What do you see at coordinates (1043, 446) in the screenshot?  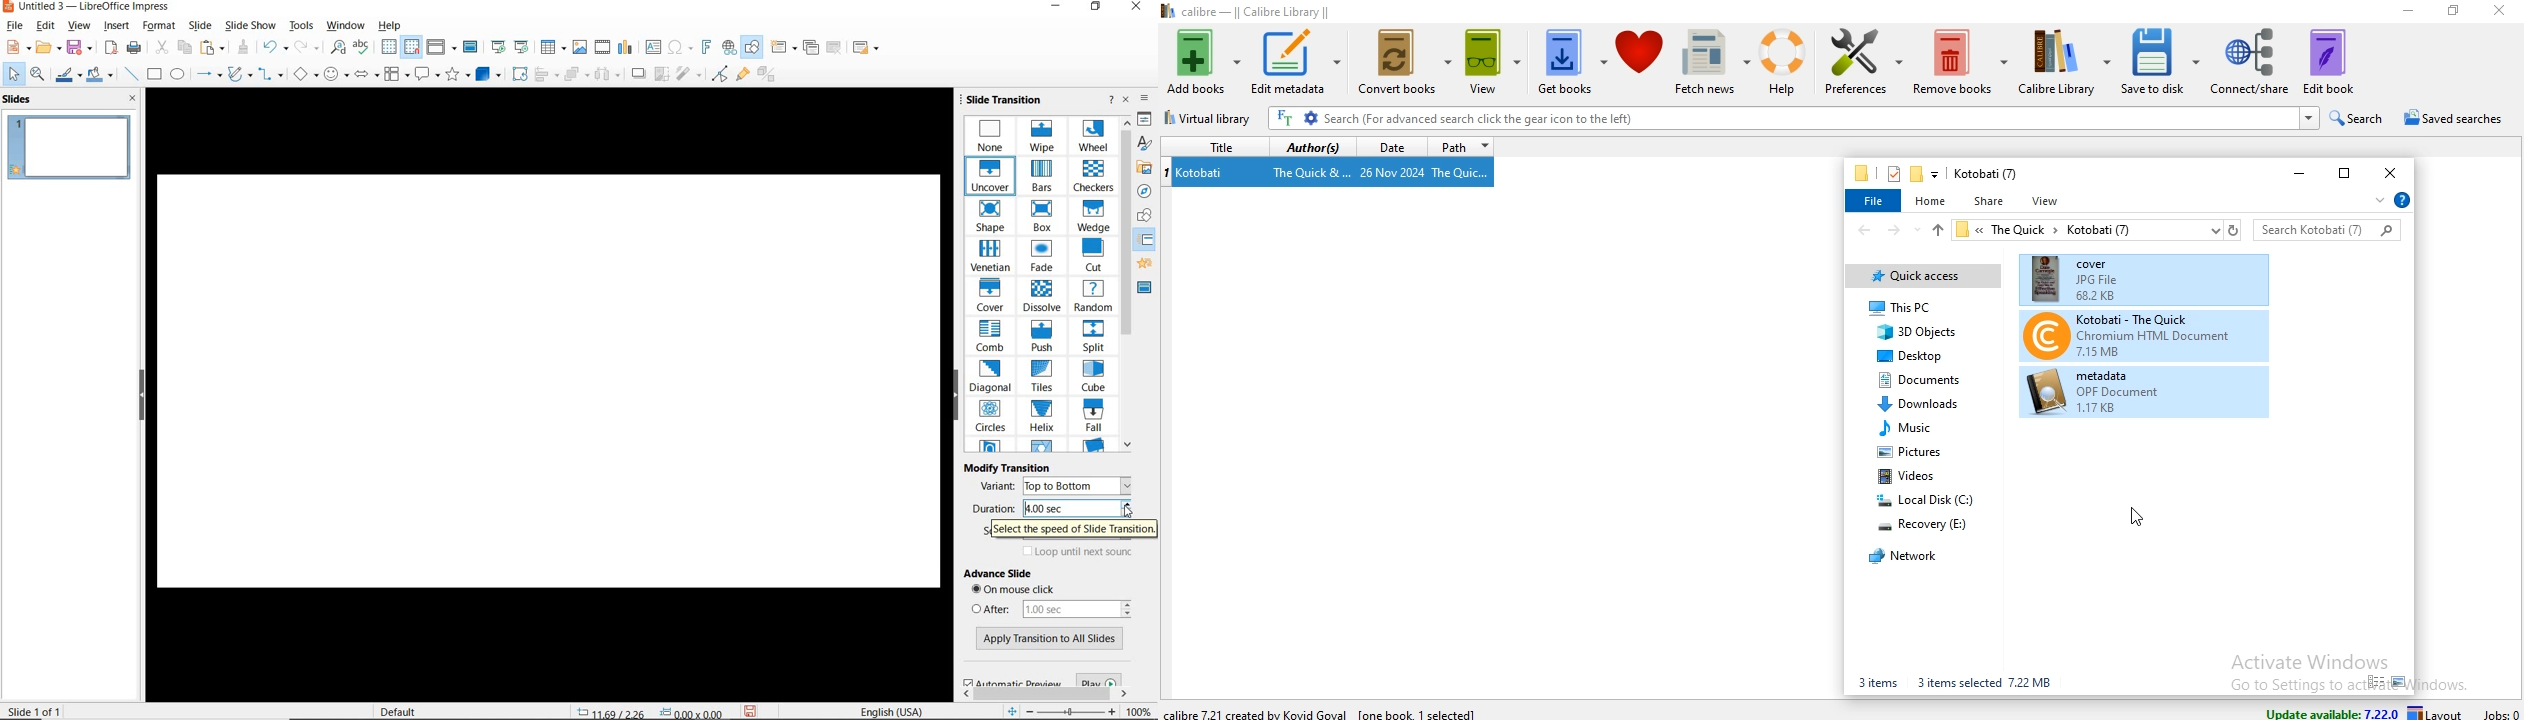 I see `OTHER SLIDE TRANSITION` at bounding box center [1043, 446].